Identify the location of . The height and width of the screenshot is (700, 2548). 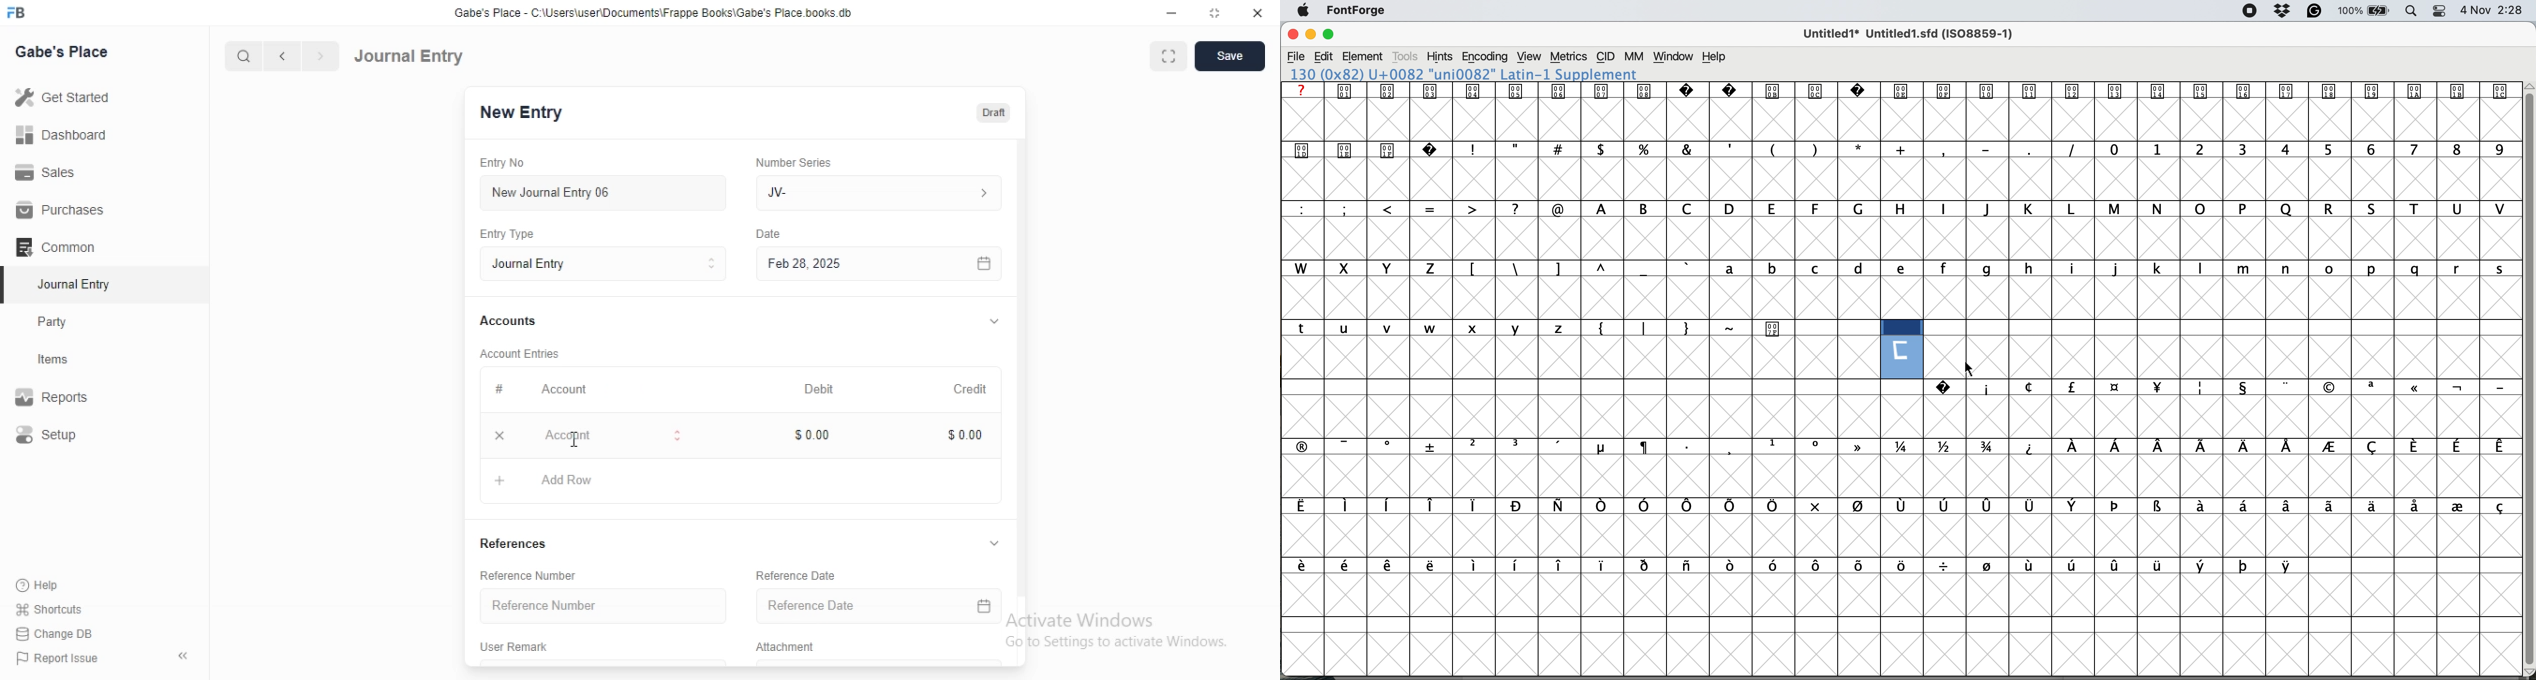
(771, 236).